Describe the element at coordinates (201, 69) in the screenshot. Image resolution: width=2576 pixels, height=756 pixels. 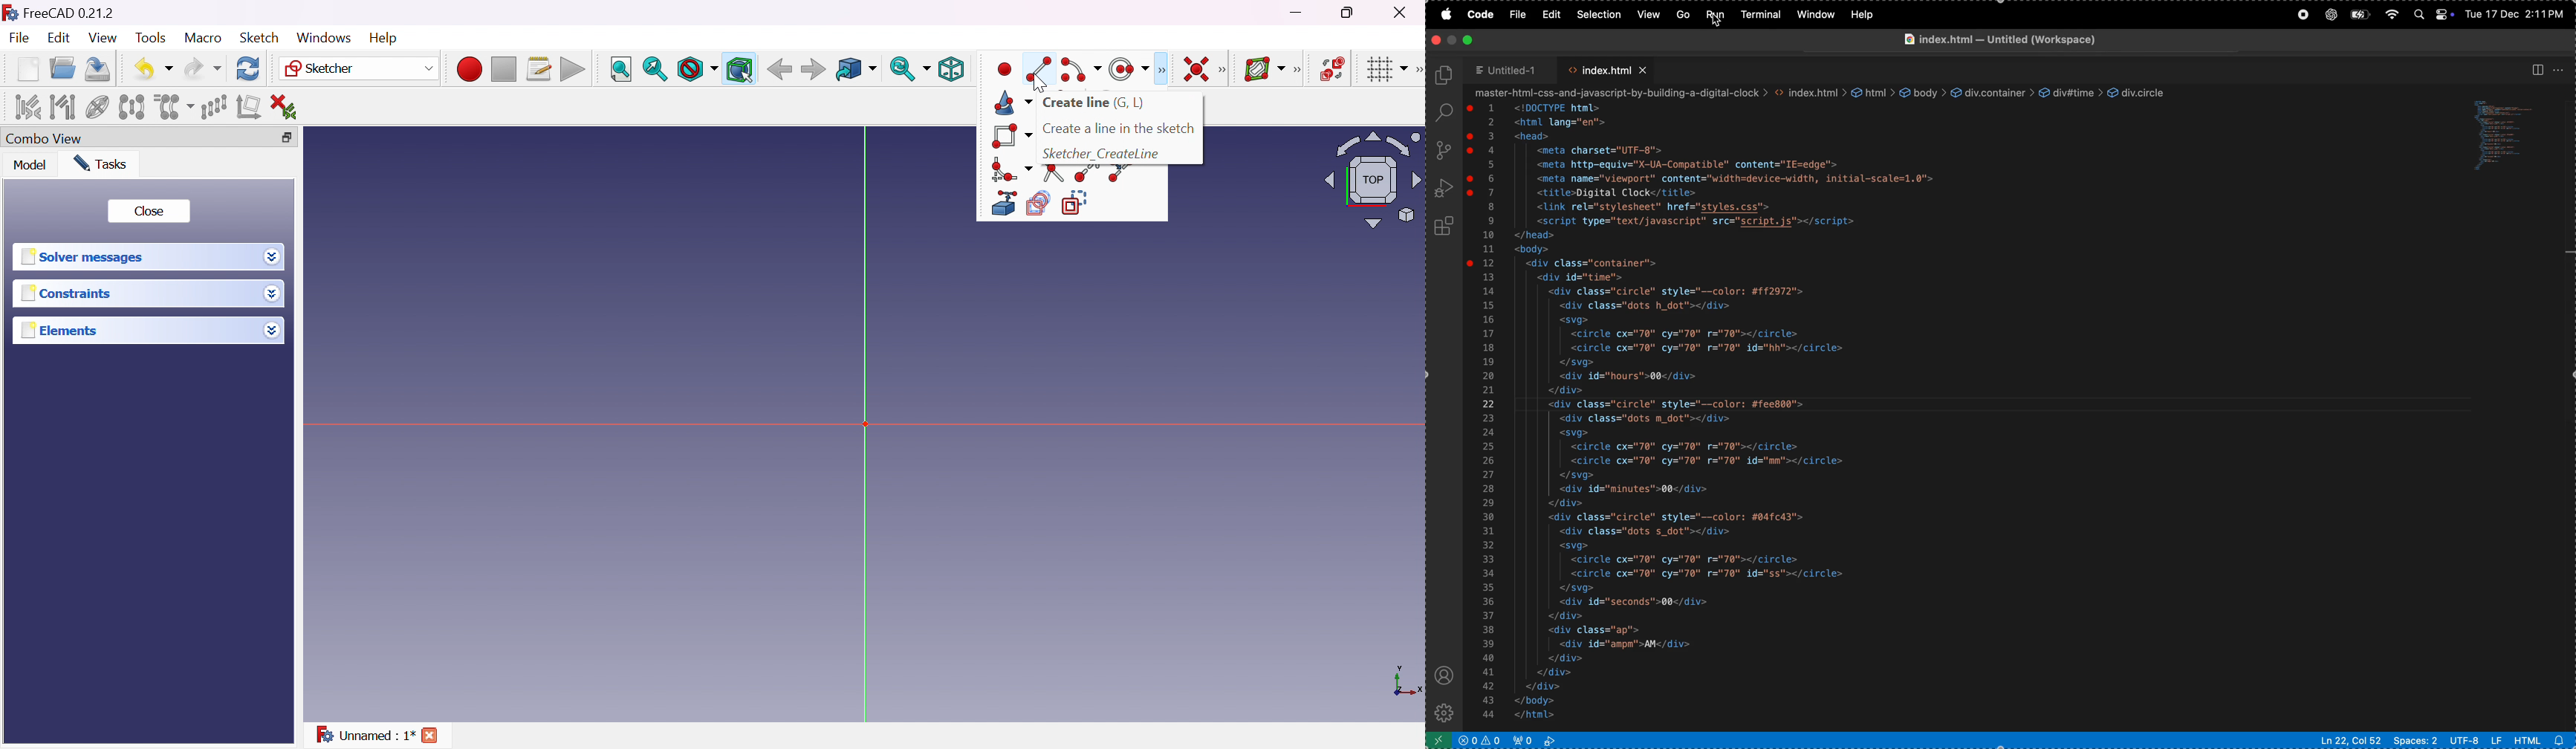
I see `Redo` at that location.